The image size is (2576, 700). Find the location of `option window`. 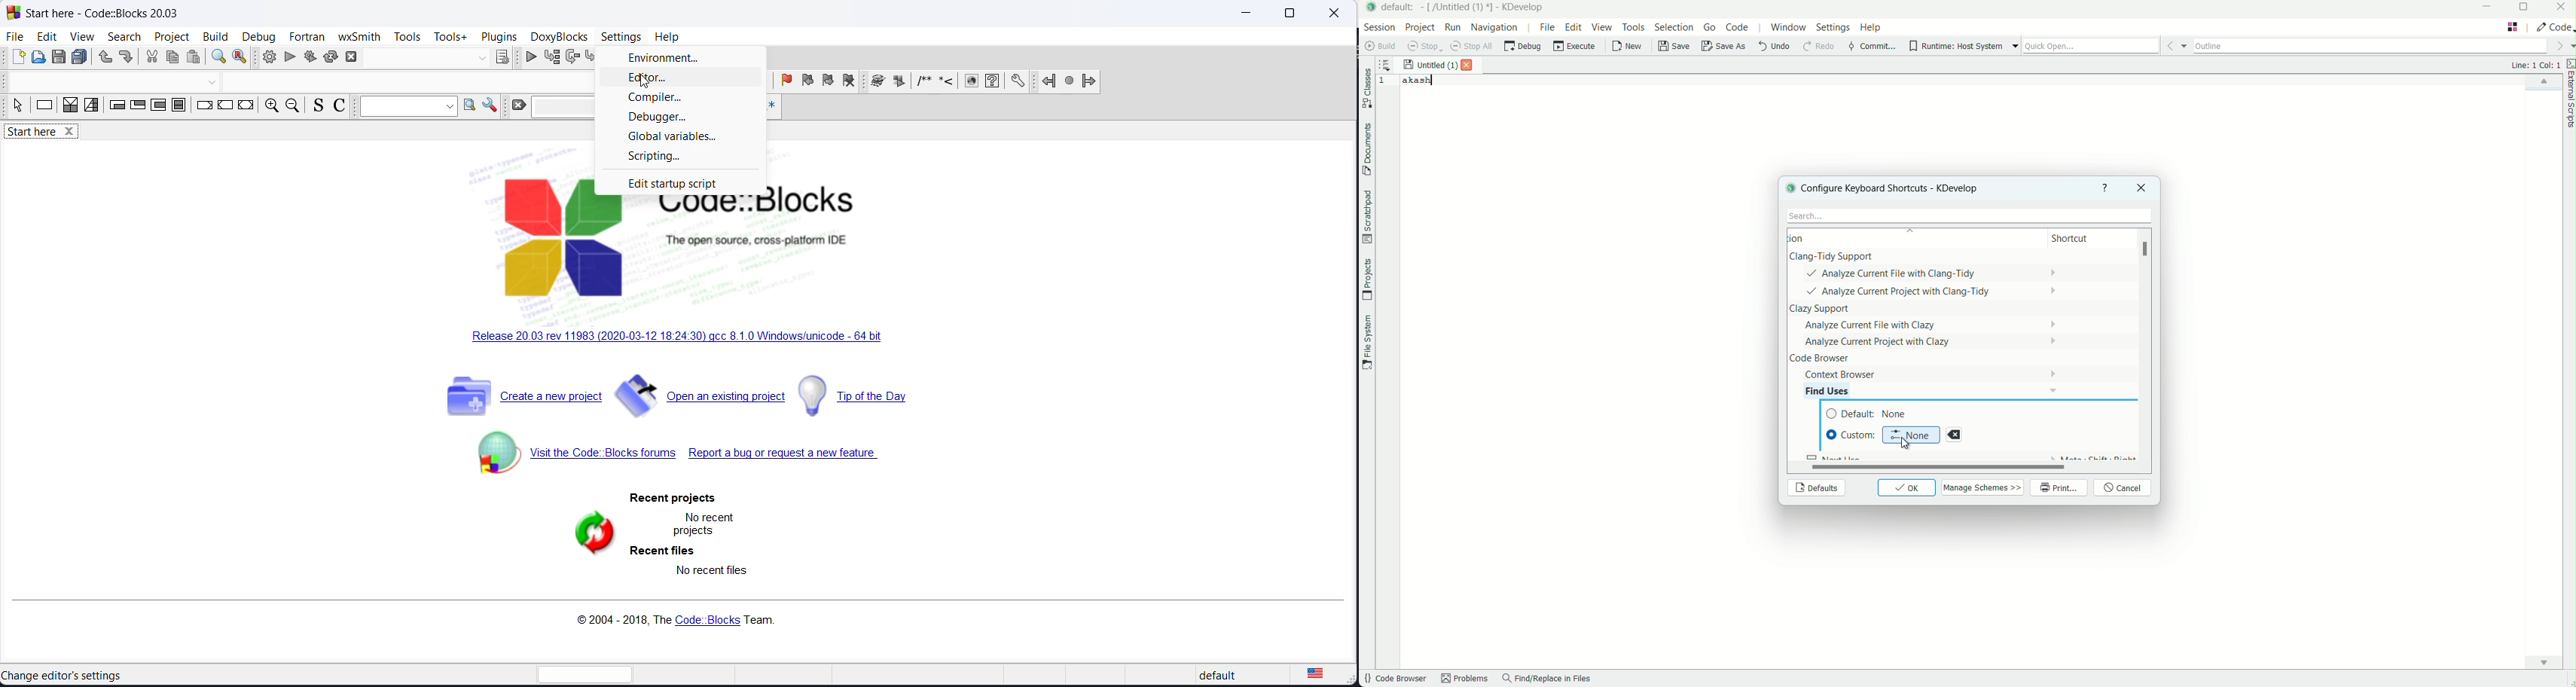

option window is located at coordinates (473, 108).